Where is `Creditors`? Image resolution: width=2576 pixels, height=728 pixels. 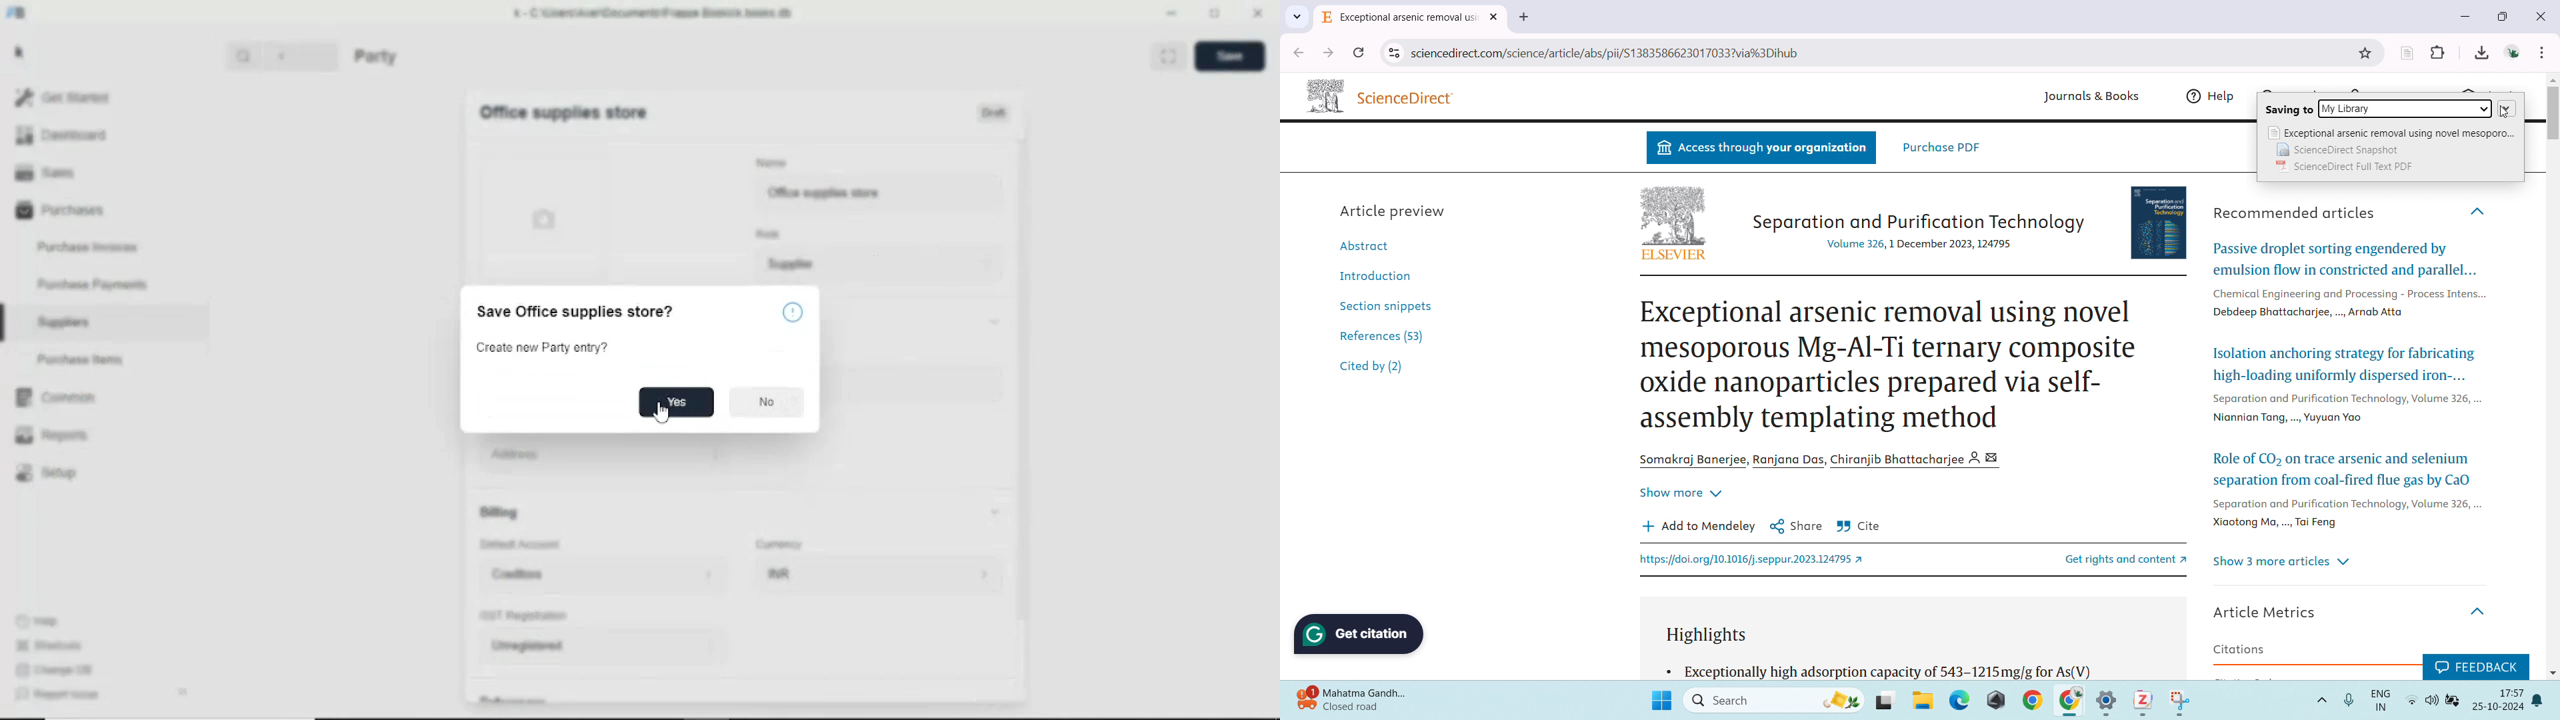 Creditors is located at coordinates (603, 575).